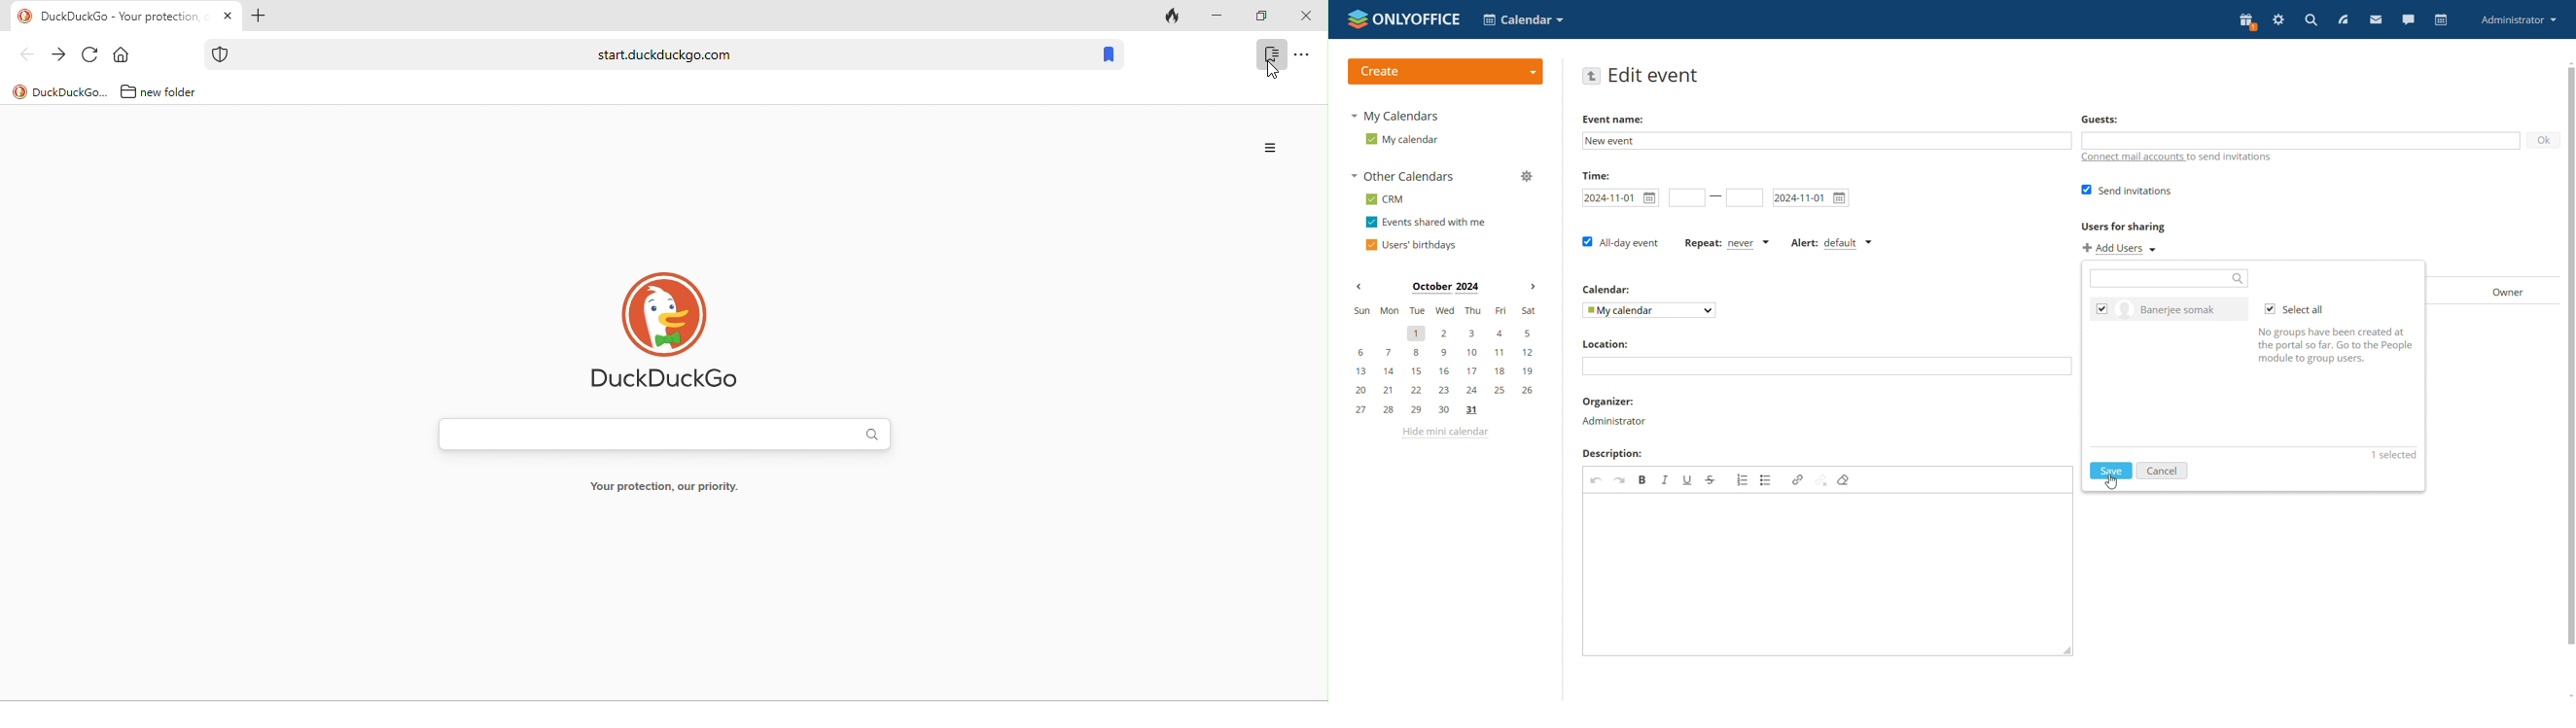  Describe the element at coordinates (1809, 198) in the screenshot. I see `end date` at that location.